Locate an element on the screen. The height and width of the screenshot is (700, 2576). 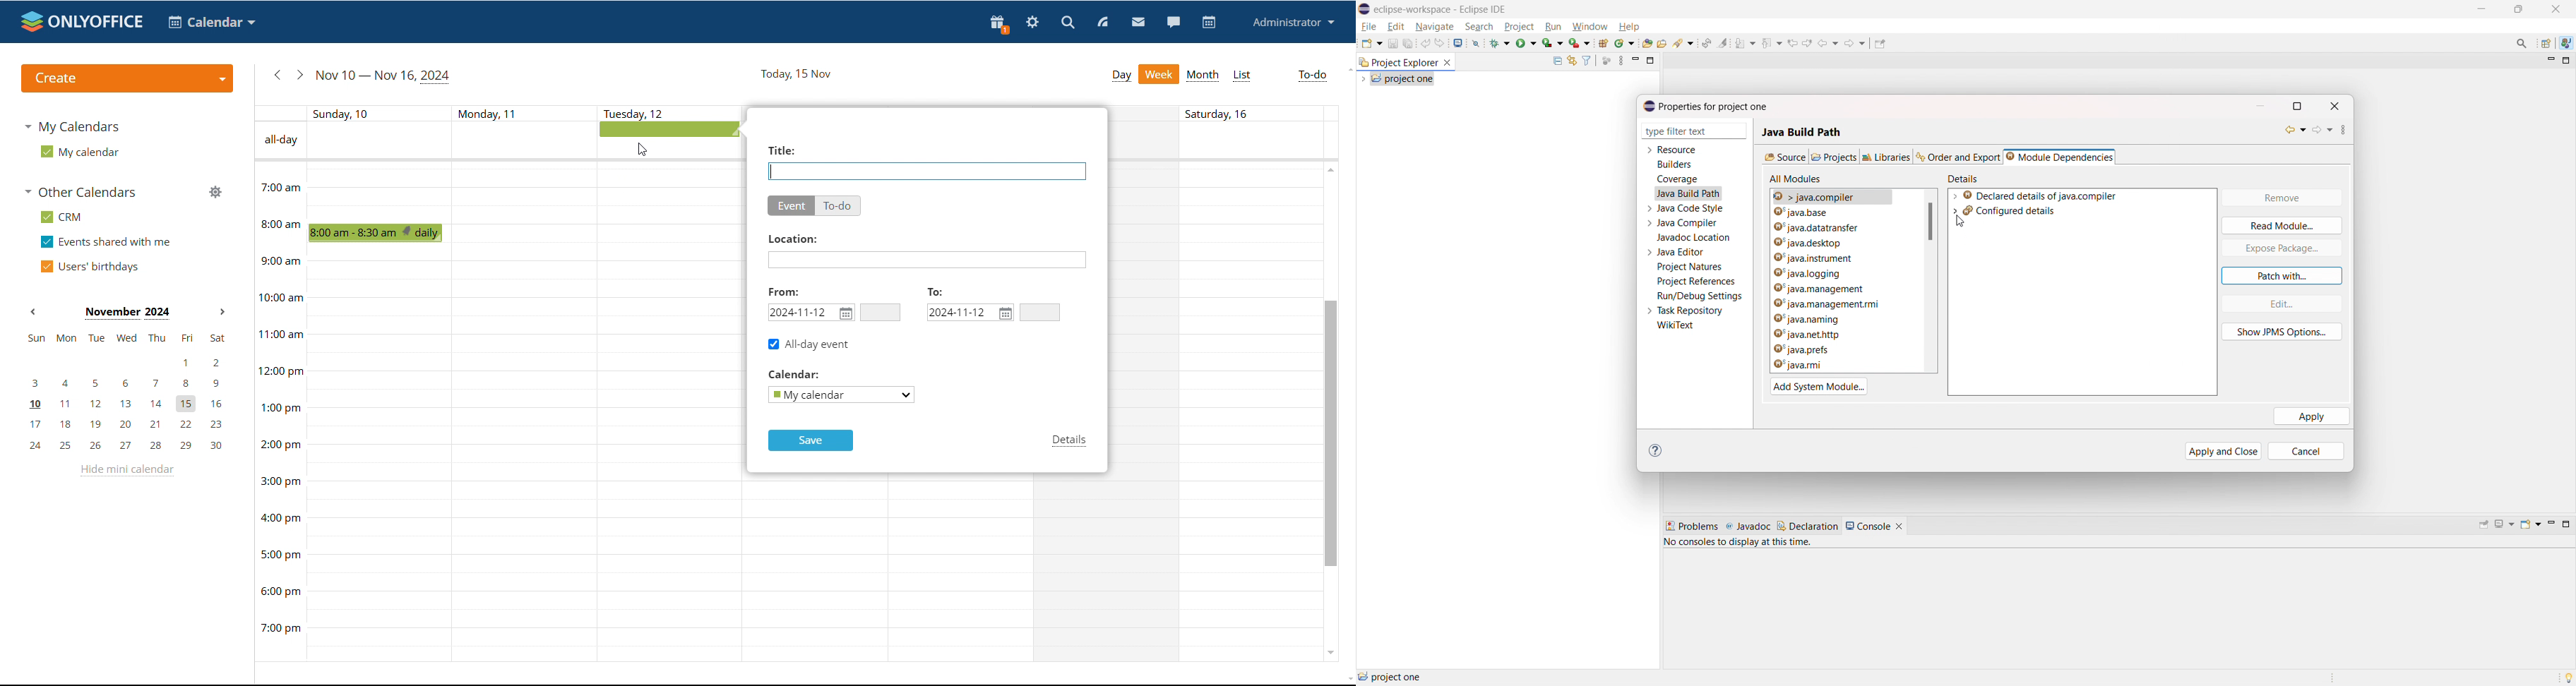
configured details is located at coordinates (2009, 210).